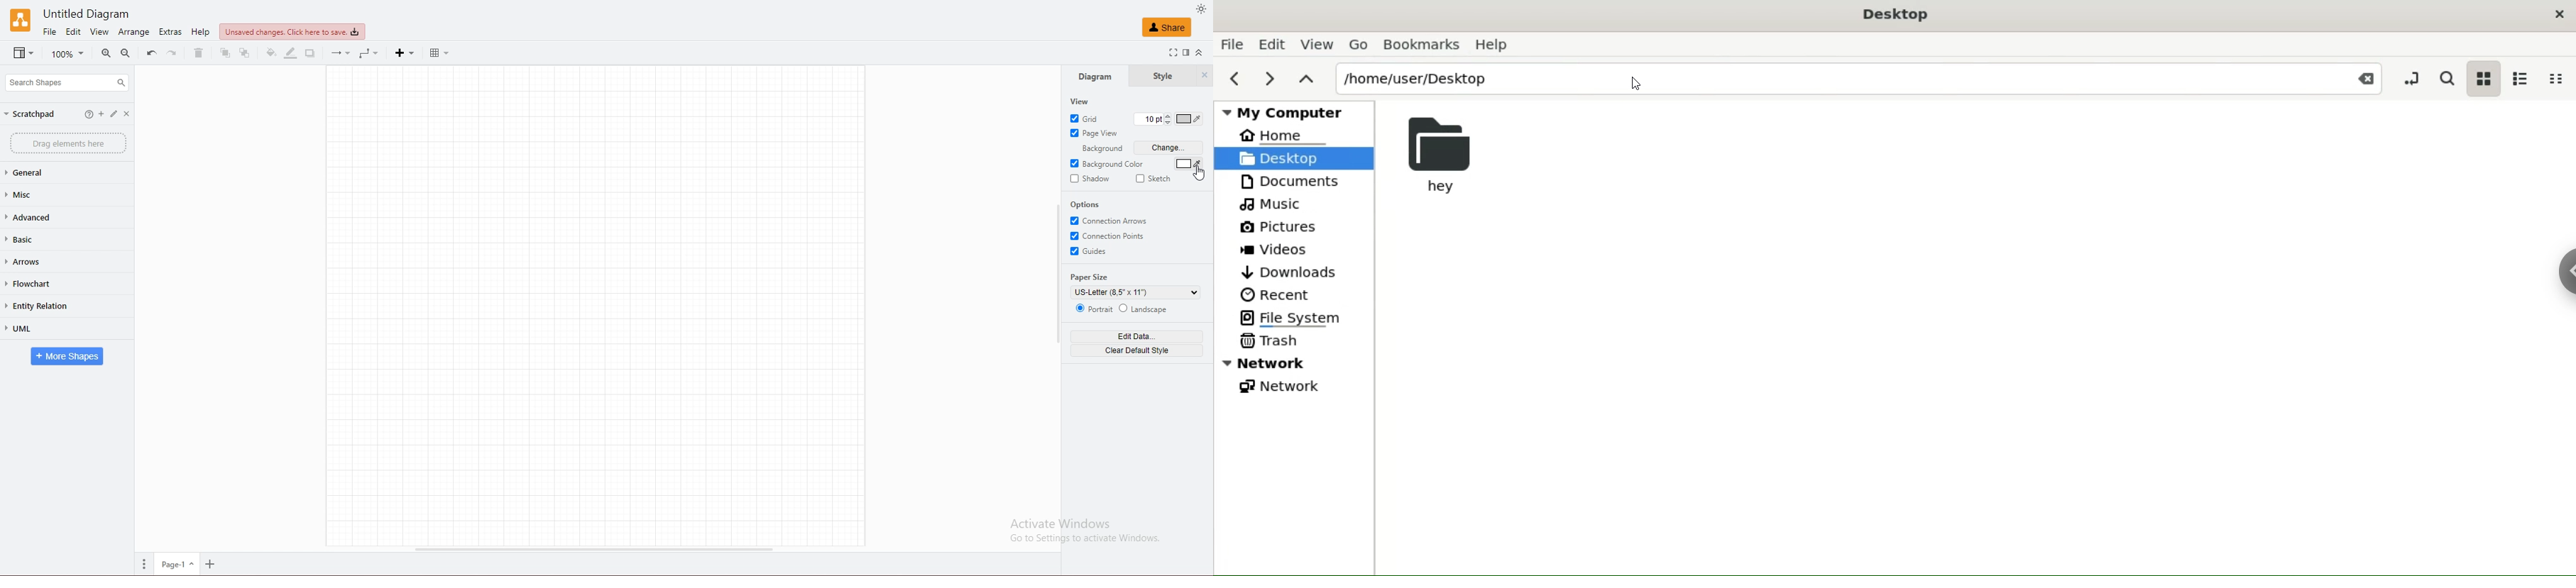  Describe the element at coordinates (20, 20) in the screenshot. I see `draw.io logo` at that location.